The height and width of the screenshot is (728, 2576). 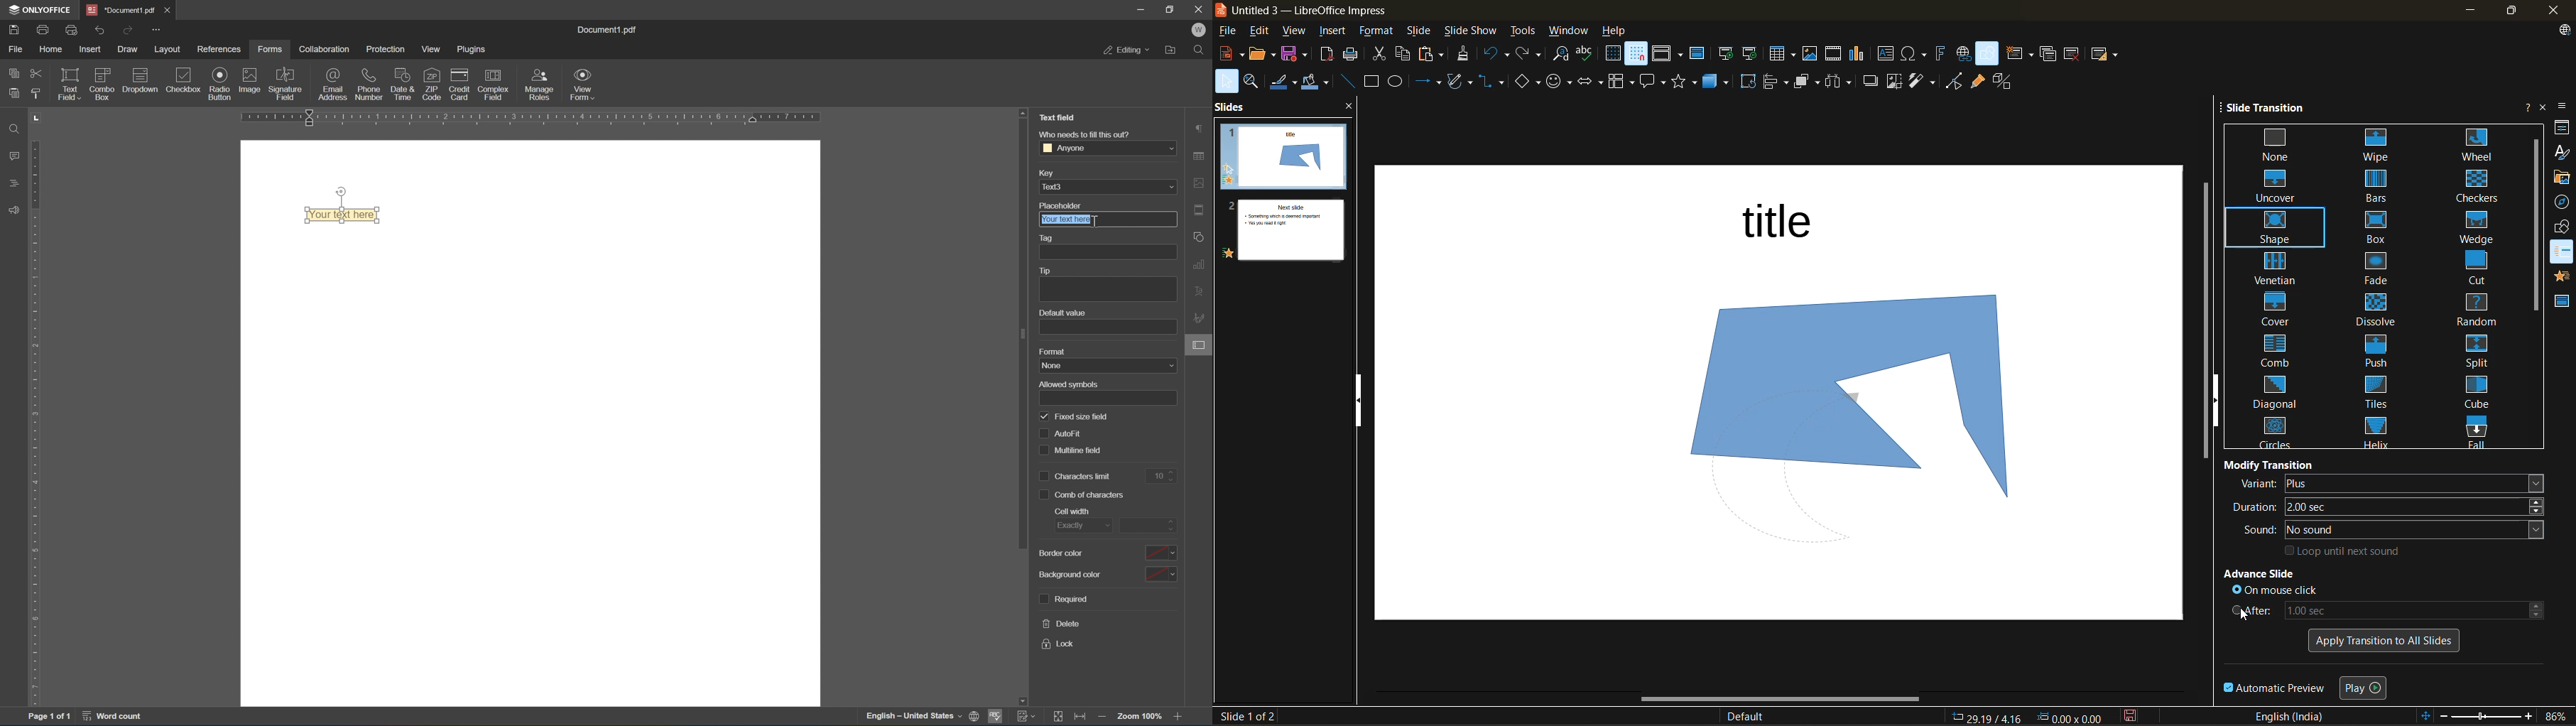 I want to click on forms, so click(x=270, y=50).